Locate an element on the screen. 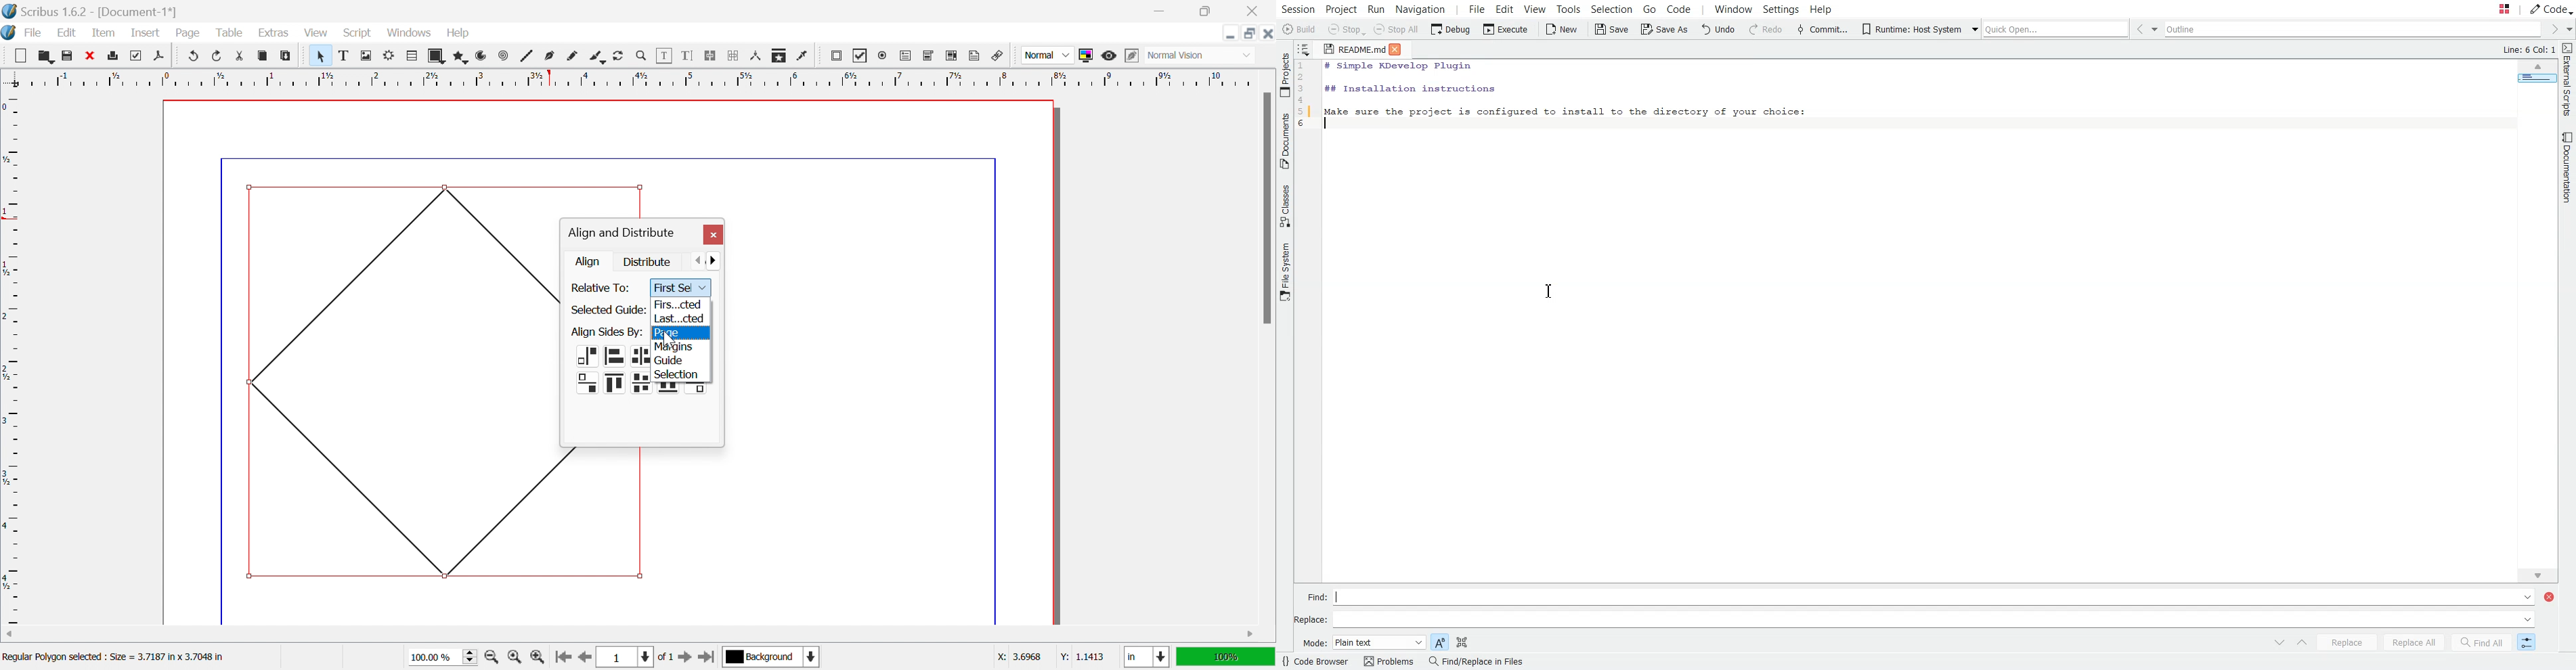  Open is located at coordinates (46, 55).